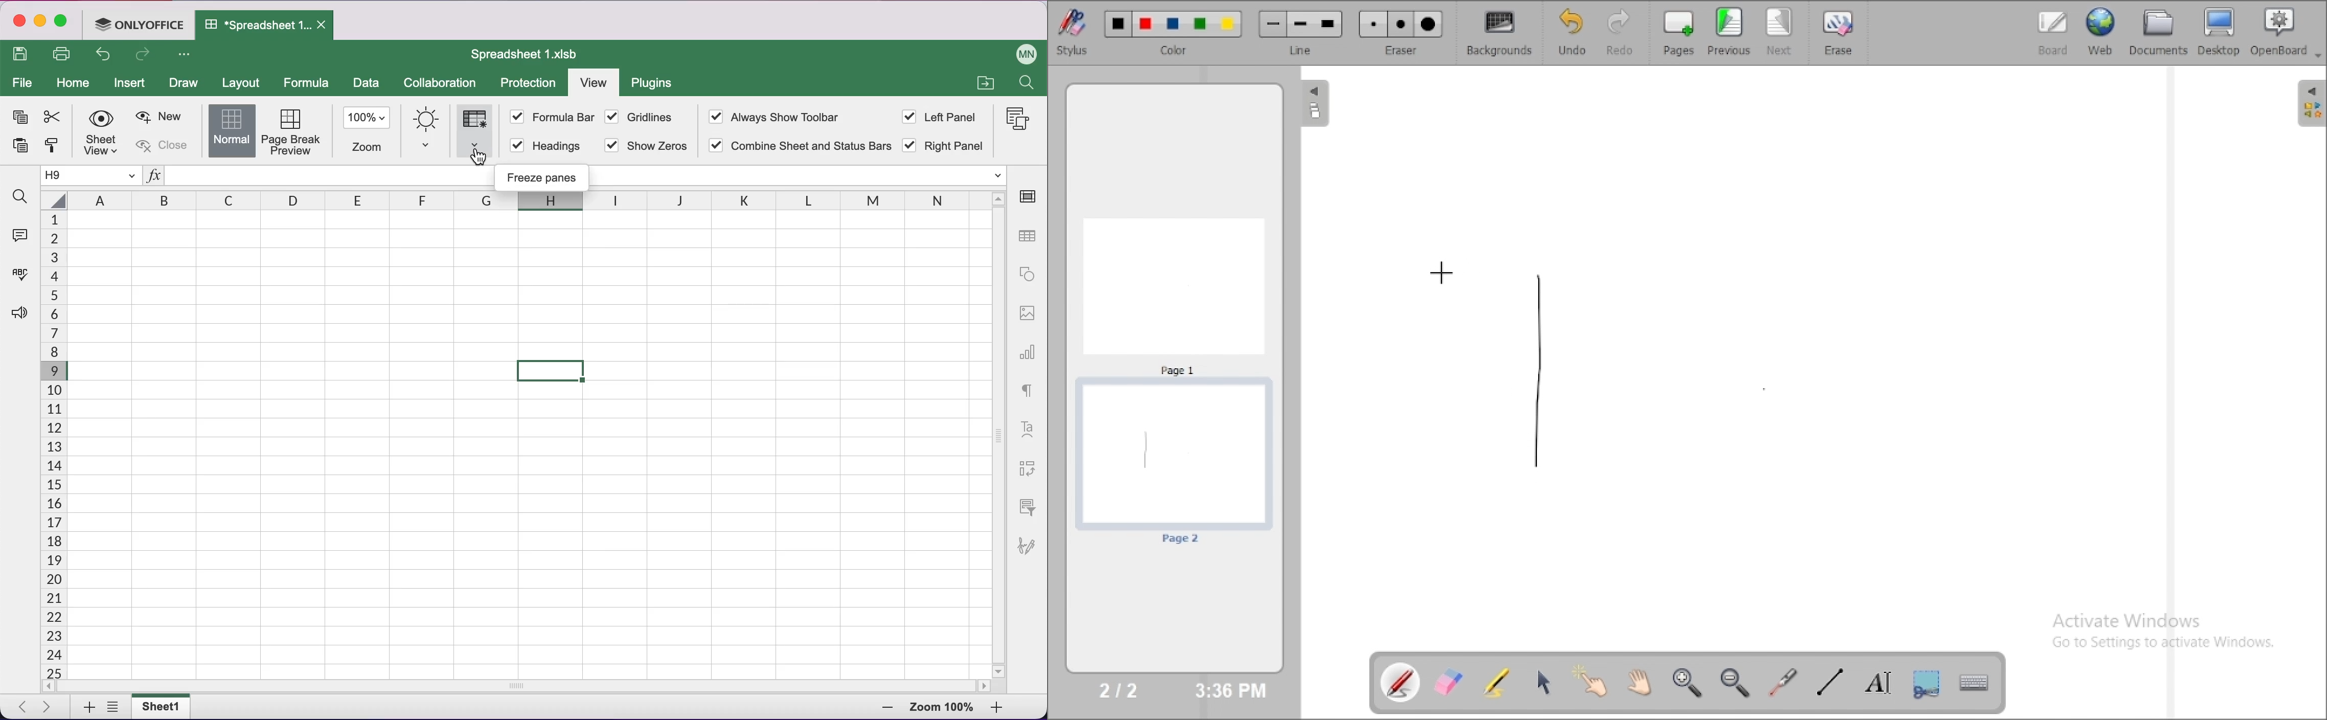 The width and height of the screenshot is (2352, 728). I want to click on next, so click(1780, 32).